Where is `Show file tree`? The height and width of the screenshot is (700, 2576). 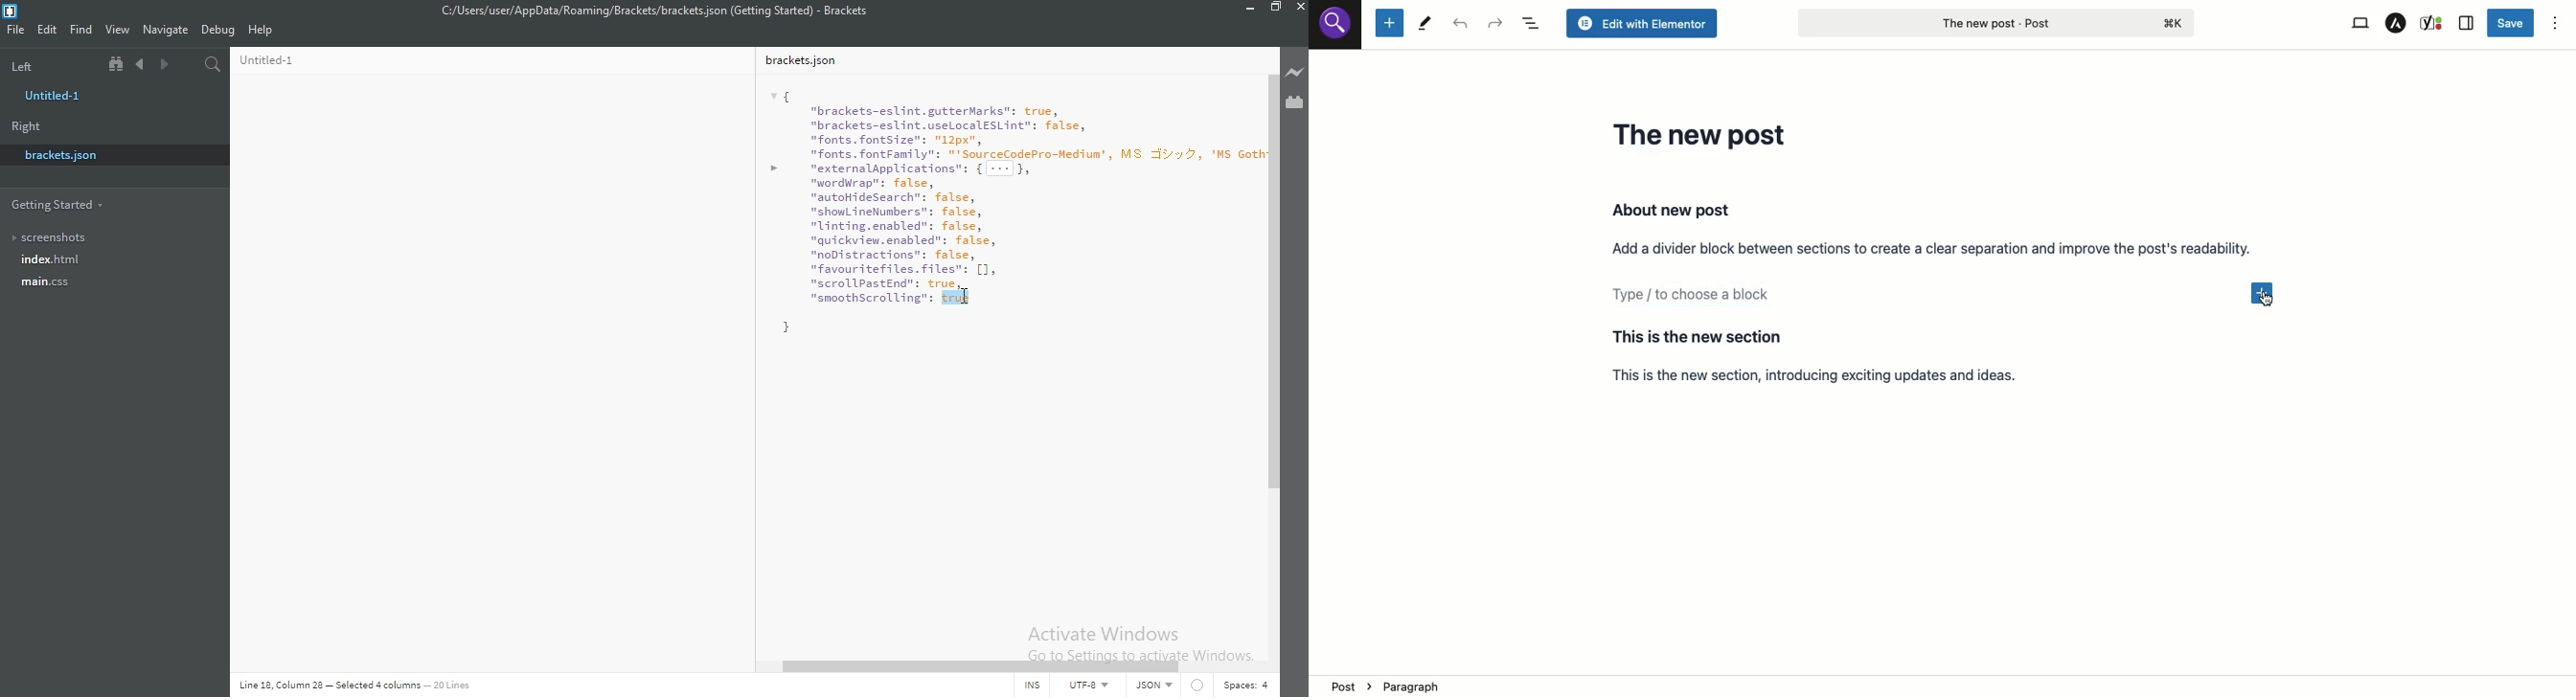 Show file tree is located at coordinates (118, 64).